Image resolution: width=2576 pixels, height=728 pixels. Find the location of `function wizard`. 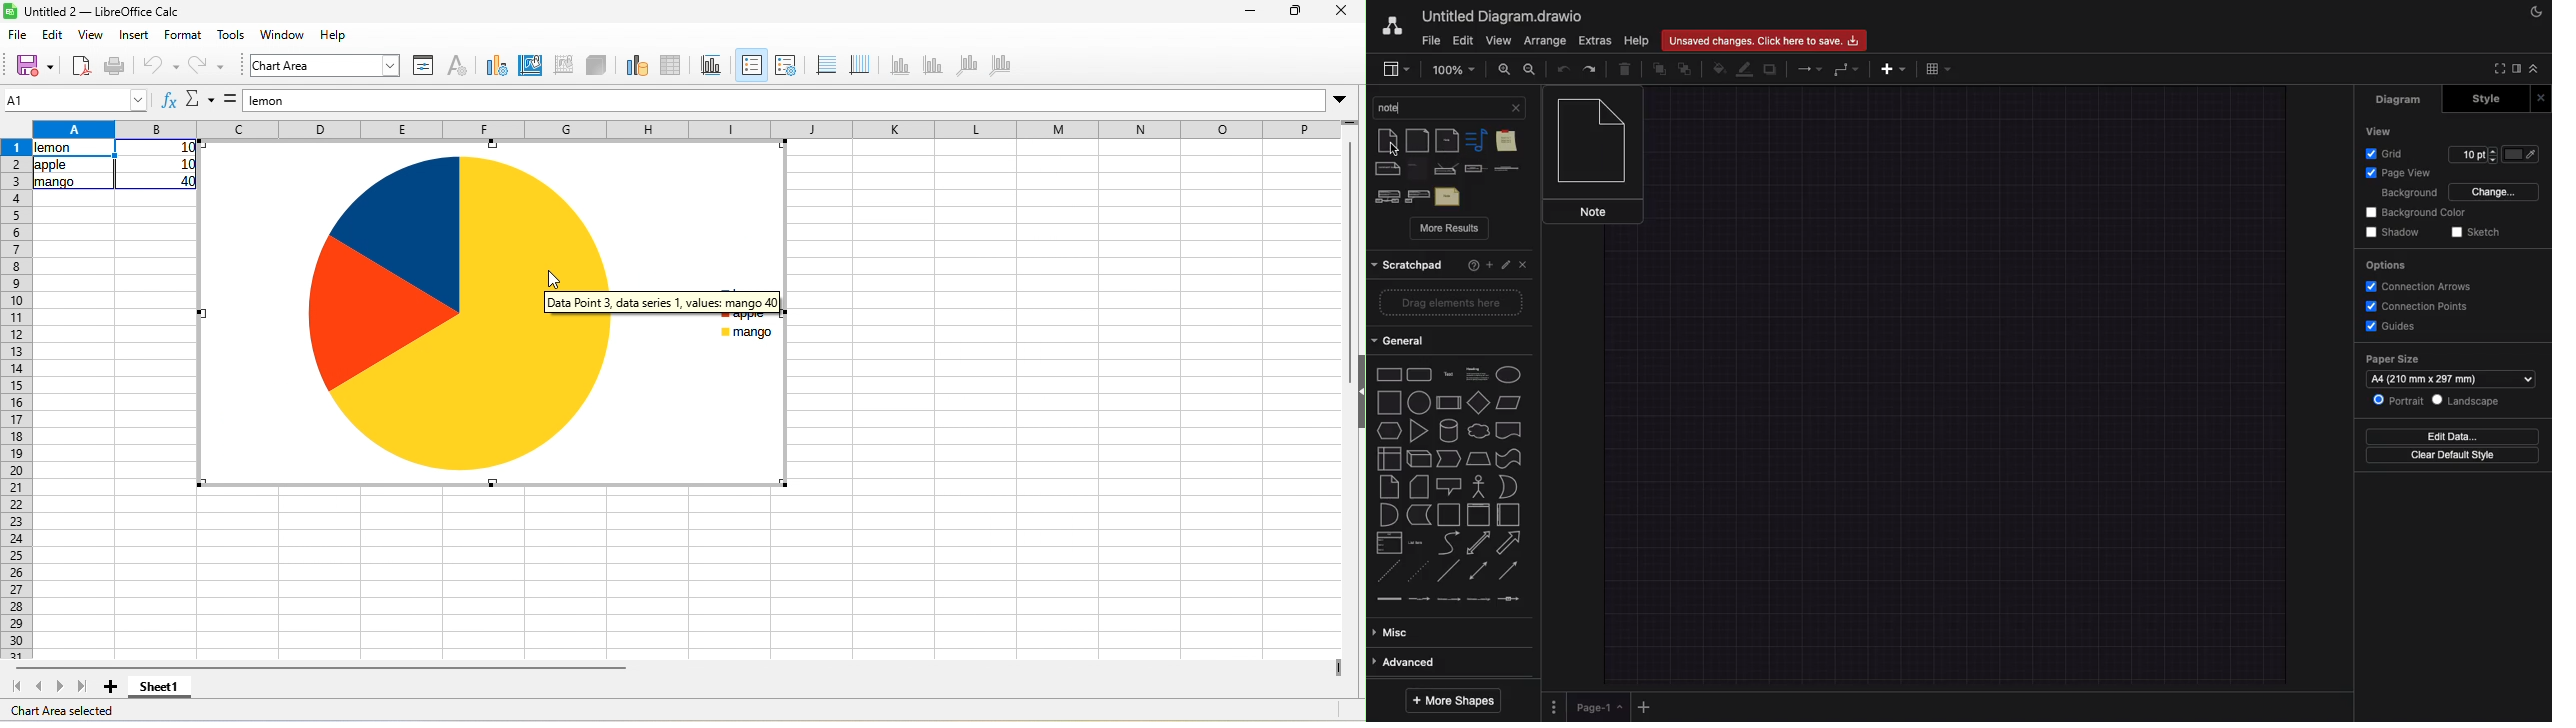

function wizard is located at coordinates (164, 103).